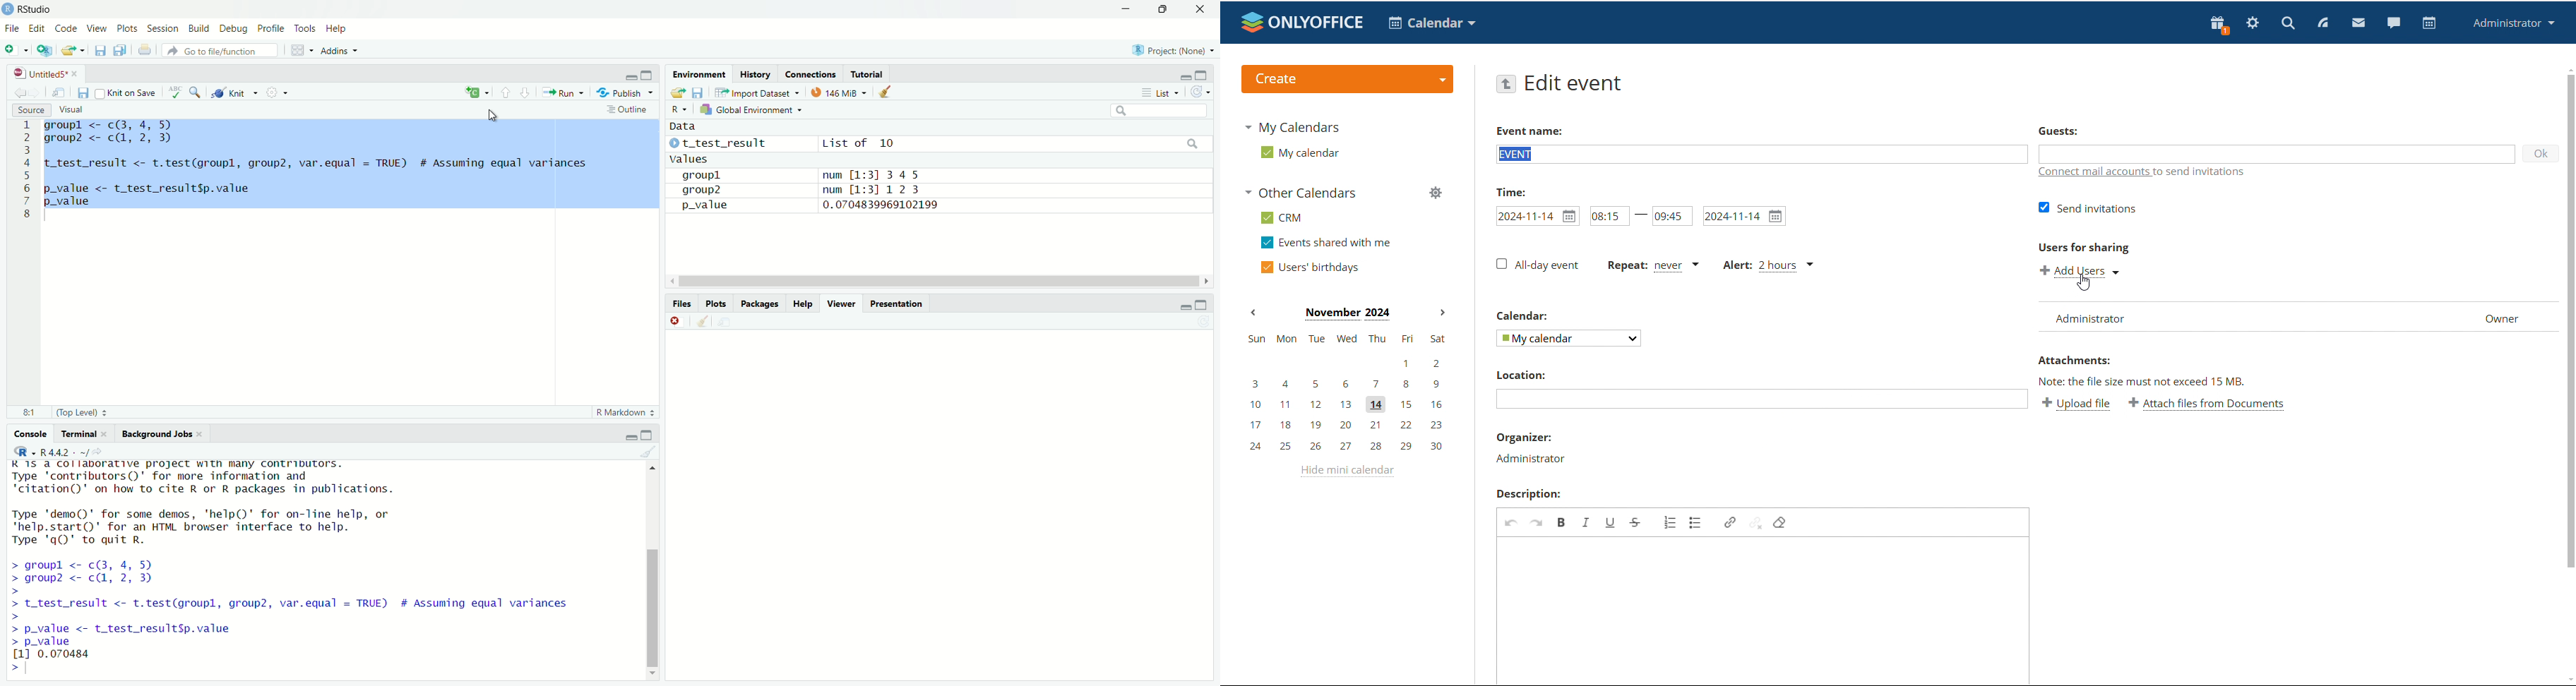 The image size is (2576, 700). I want to click on Help, so click(337, 27).